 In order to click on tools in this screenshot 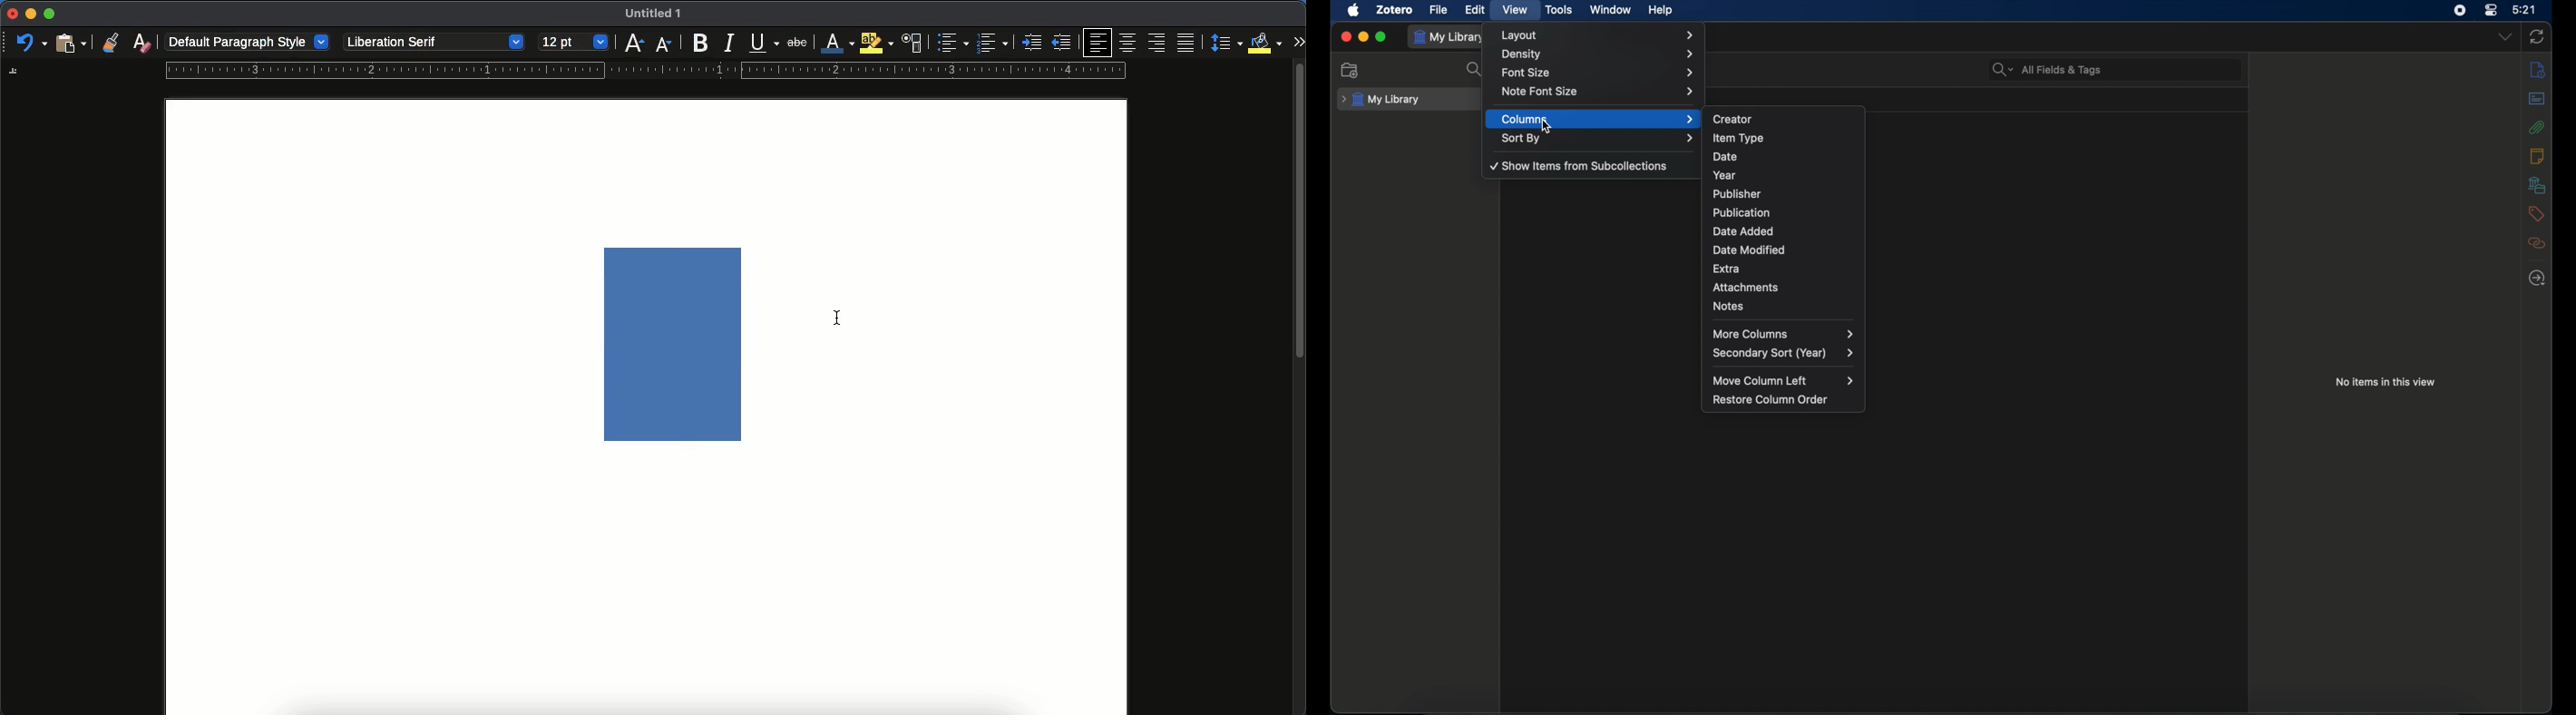, I will do `click(1559, 9)`.